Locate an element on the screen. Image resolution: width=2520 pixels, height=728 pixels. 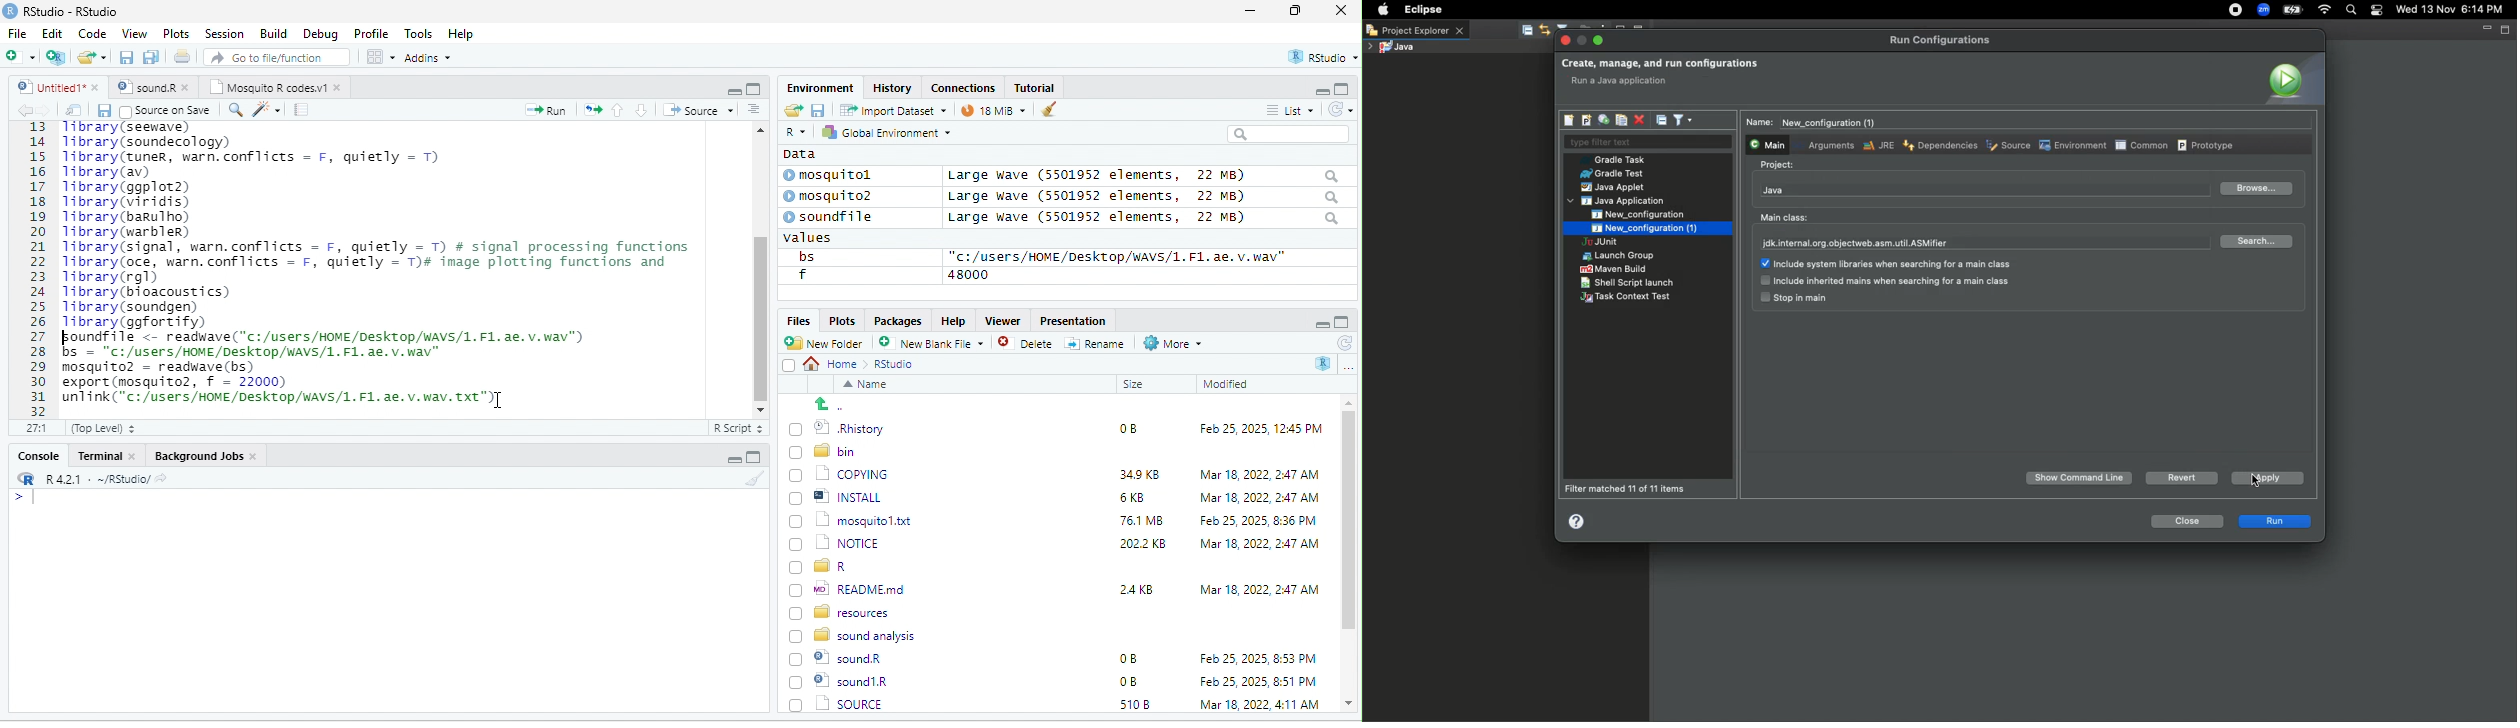
Apr 26, 2022, 1:00 PM is located at coordinates (1260, 706).